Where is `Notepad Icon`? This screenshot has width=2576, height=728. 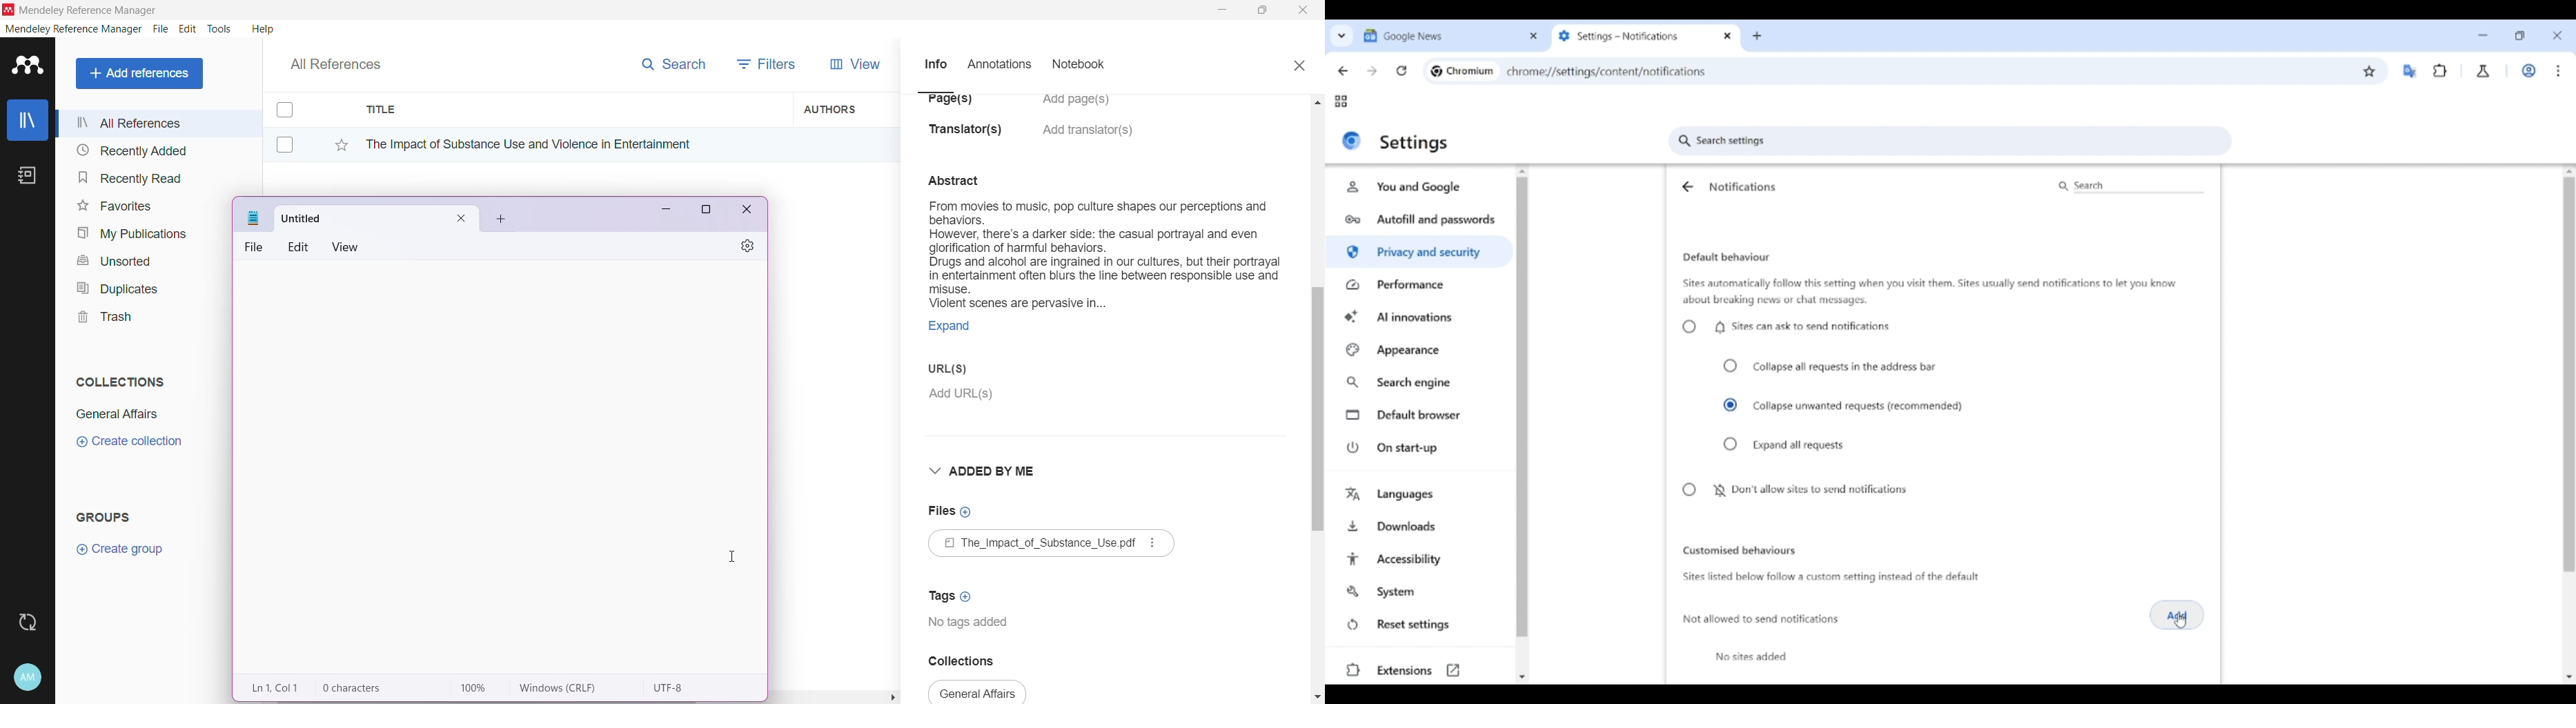 Notepad Icon is located at coordinates (254, 218).